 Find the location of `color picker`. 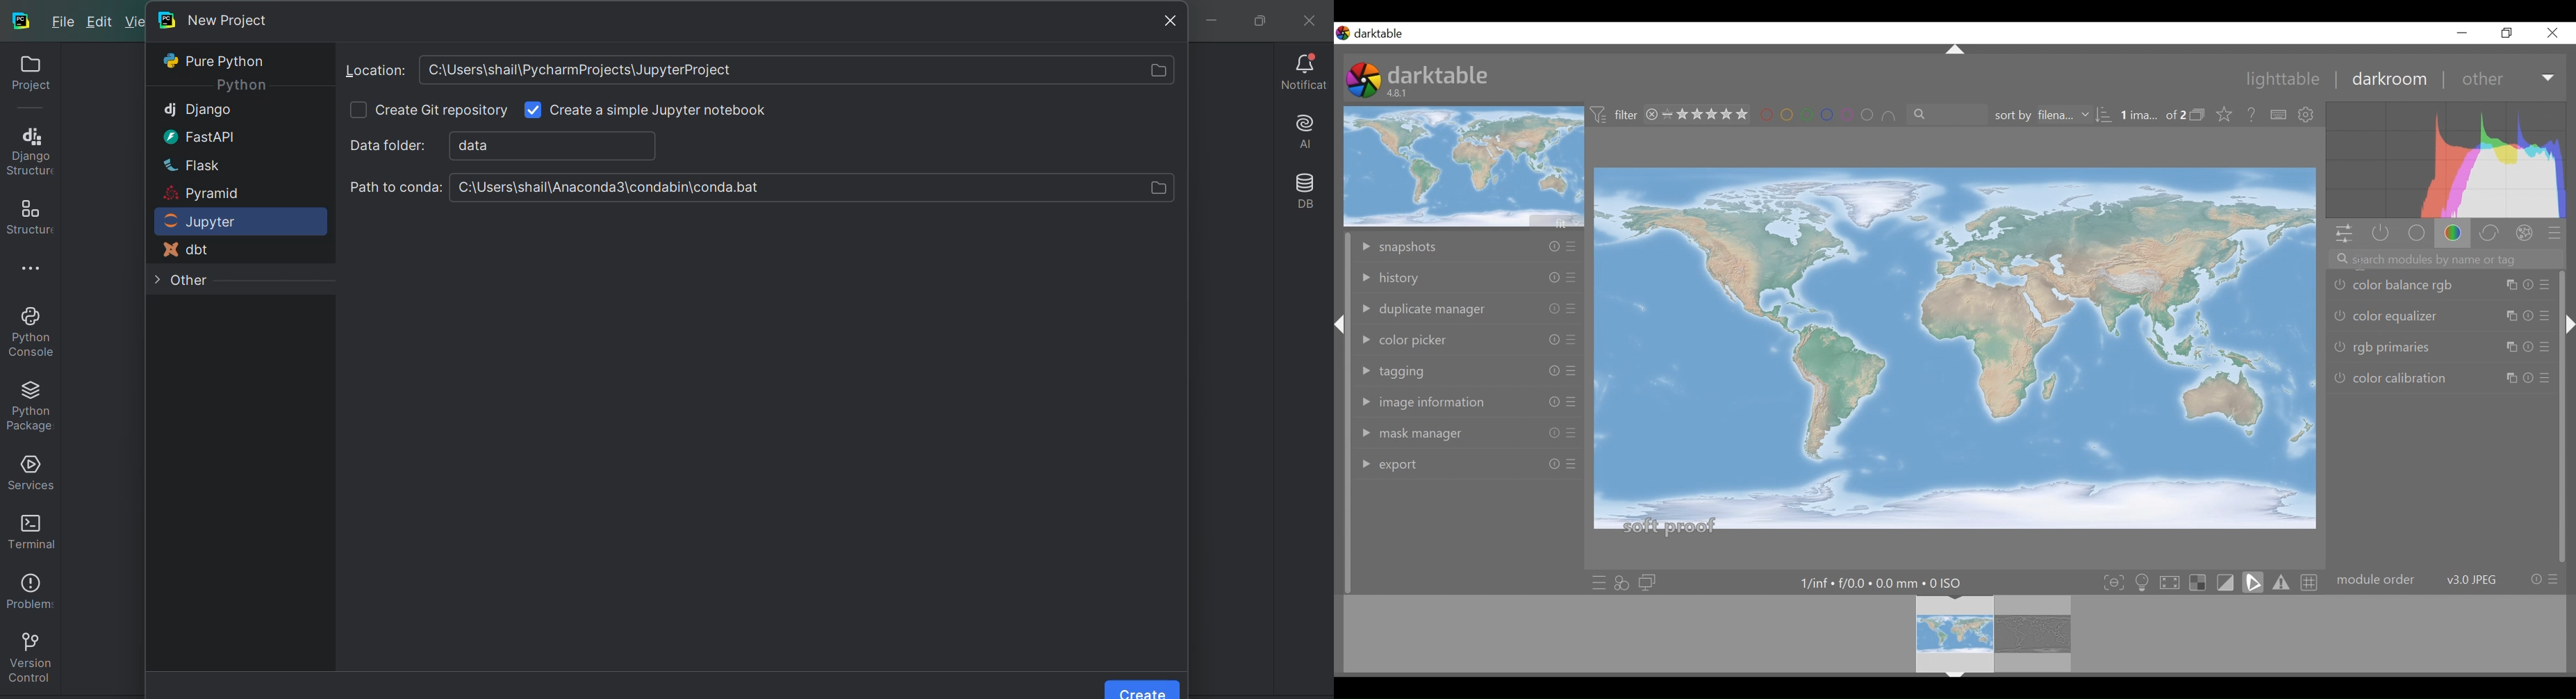

color picker is located at coordinates (1467, 337).